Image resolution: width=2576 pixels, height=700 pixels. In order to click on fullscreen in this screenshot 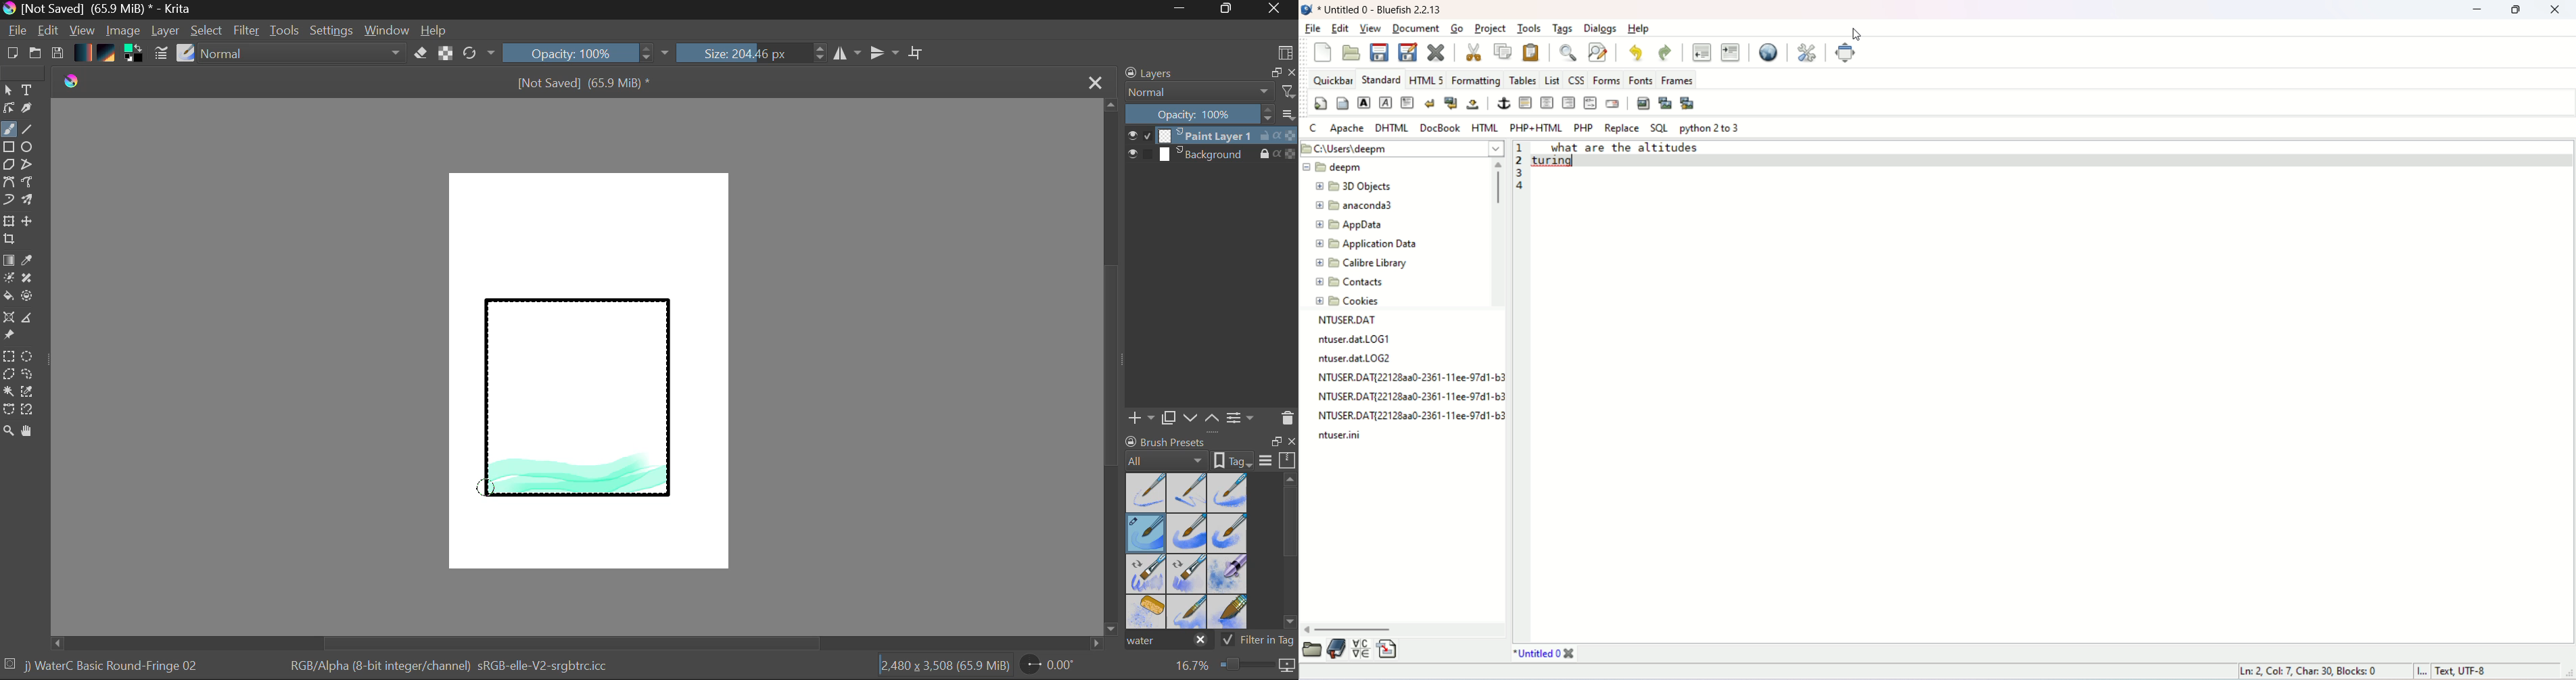, I will do `click(1847, 52)`.